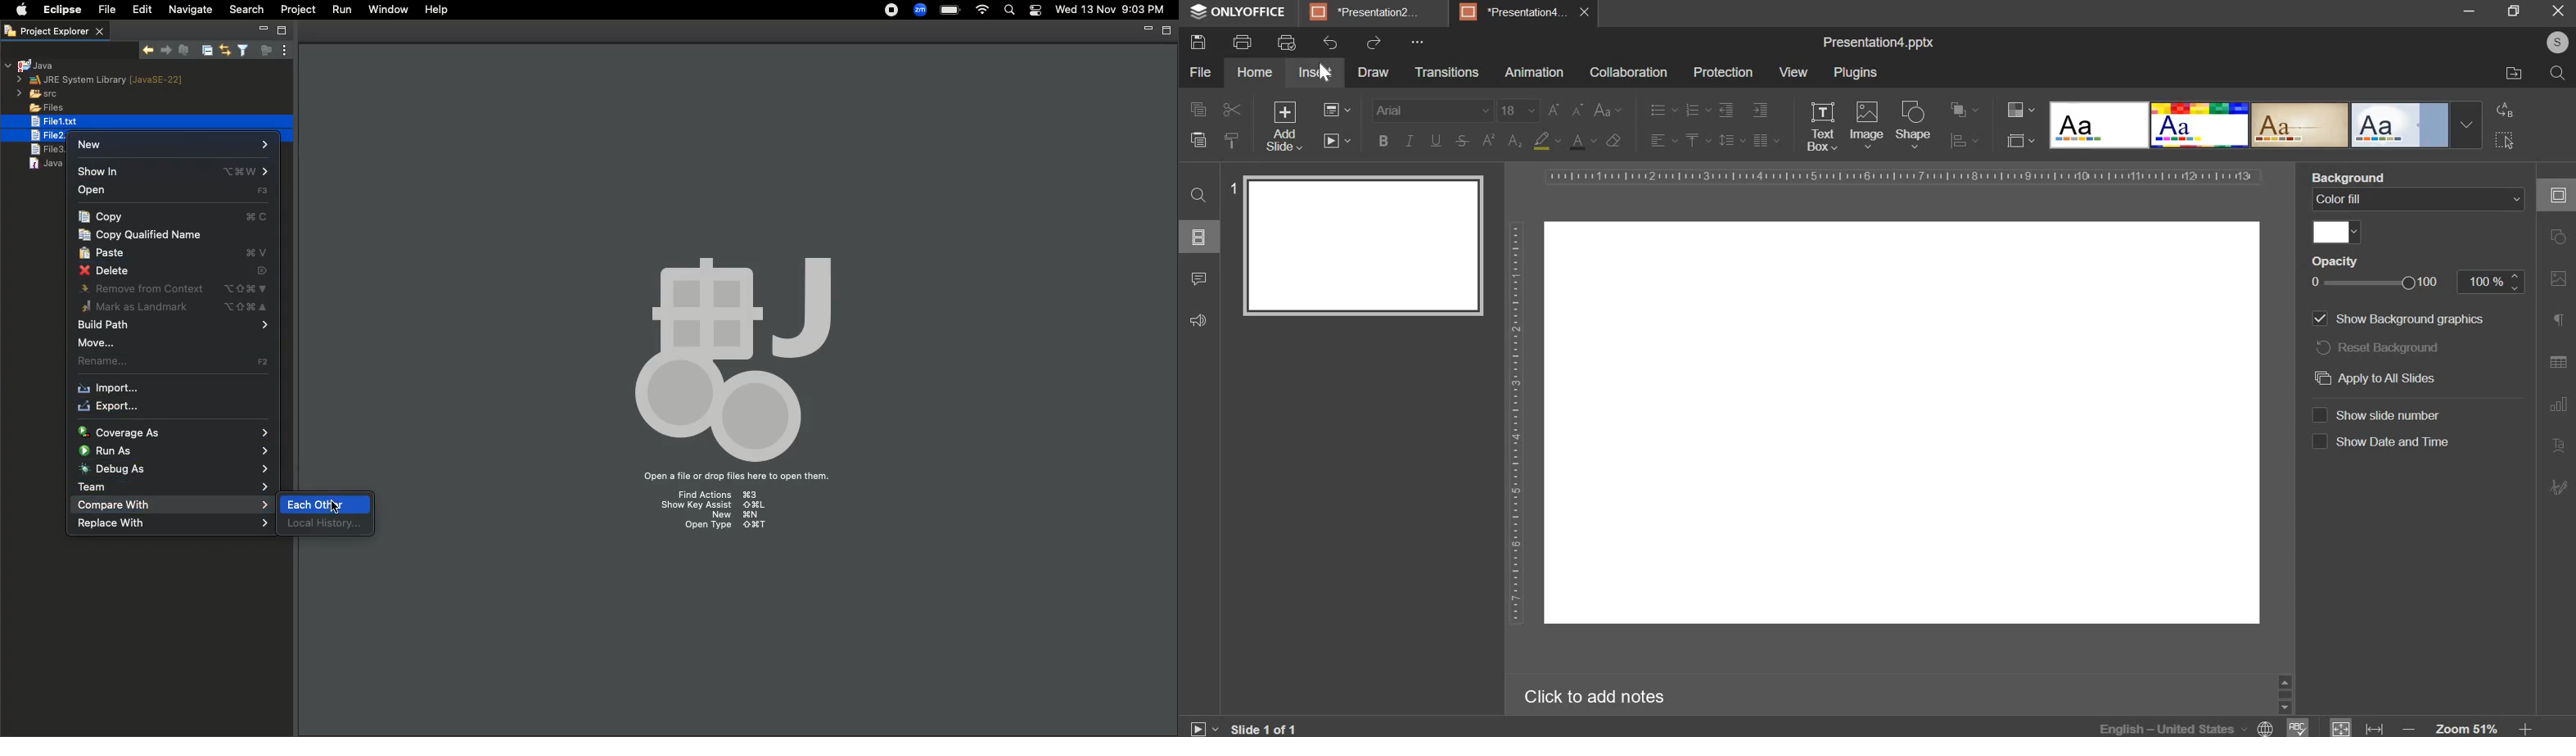 This screenshot has height=756, width=2576. I want to click on Run as, so click(174, 450).